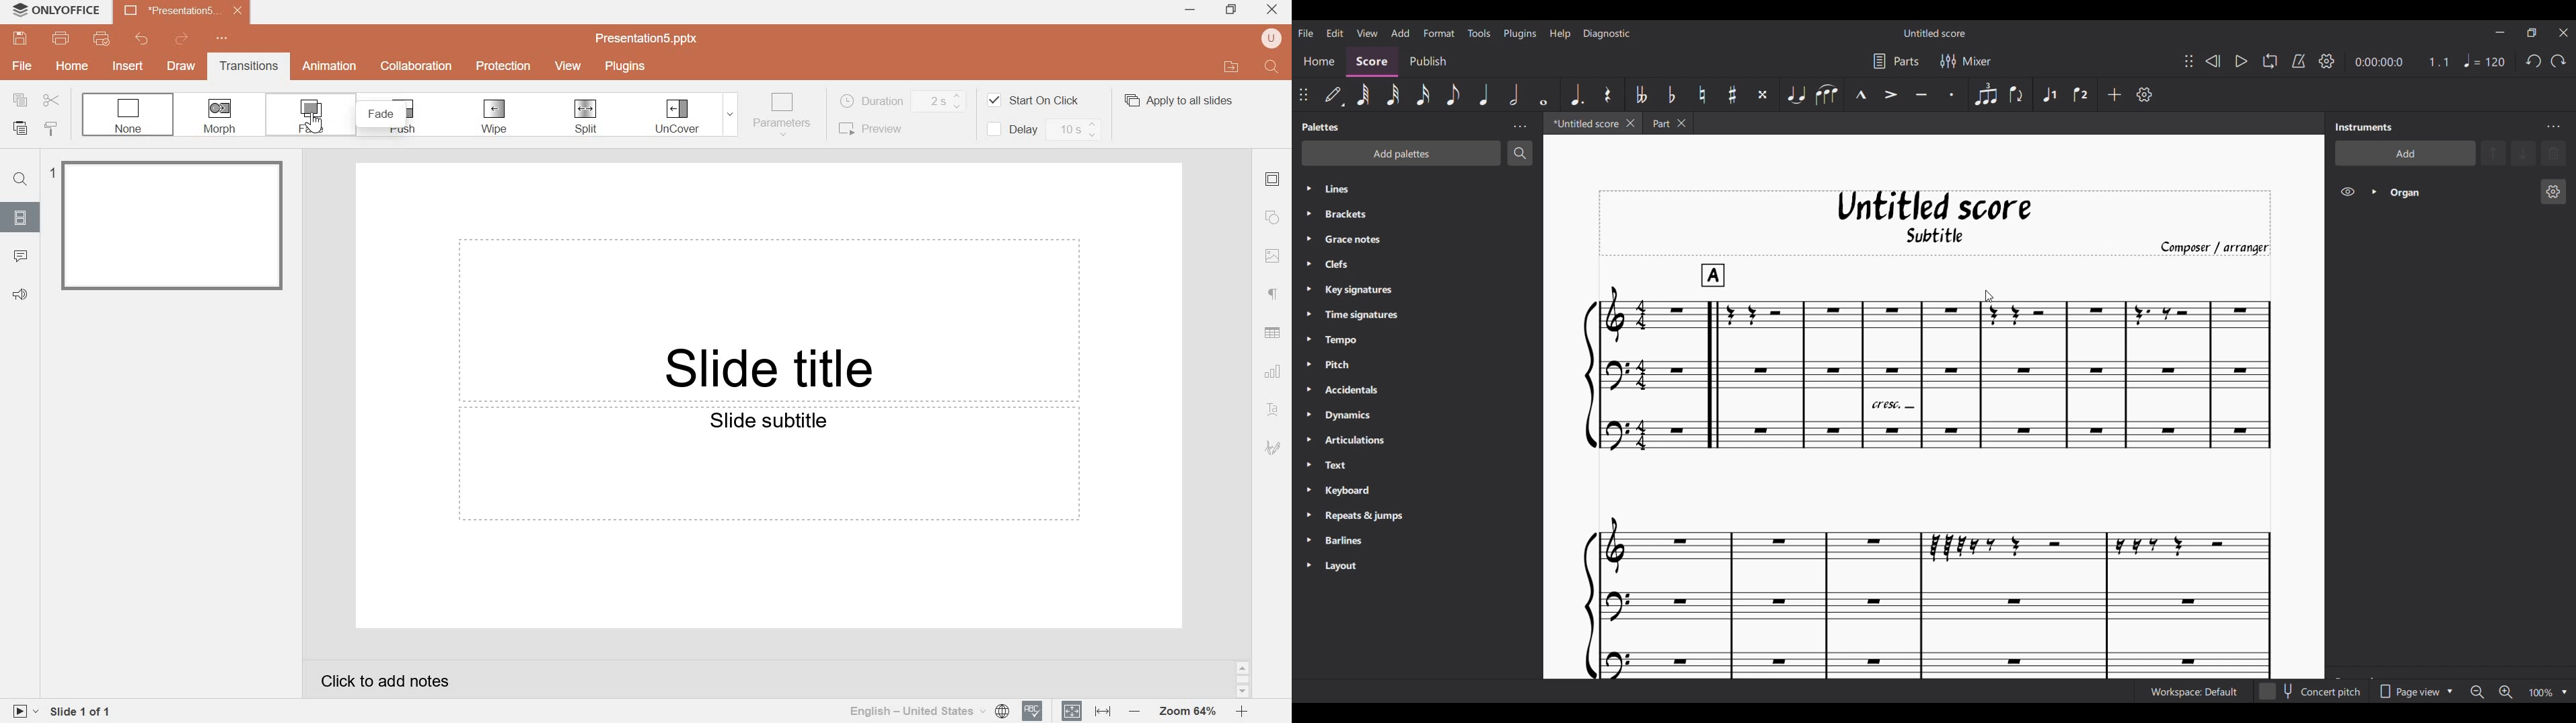 The image size is (2576, 728). Describe the element at coordinates (2373, 192) in the screenshot. I see `Expand Organ` at that location.